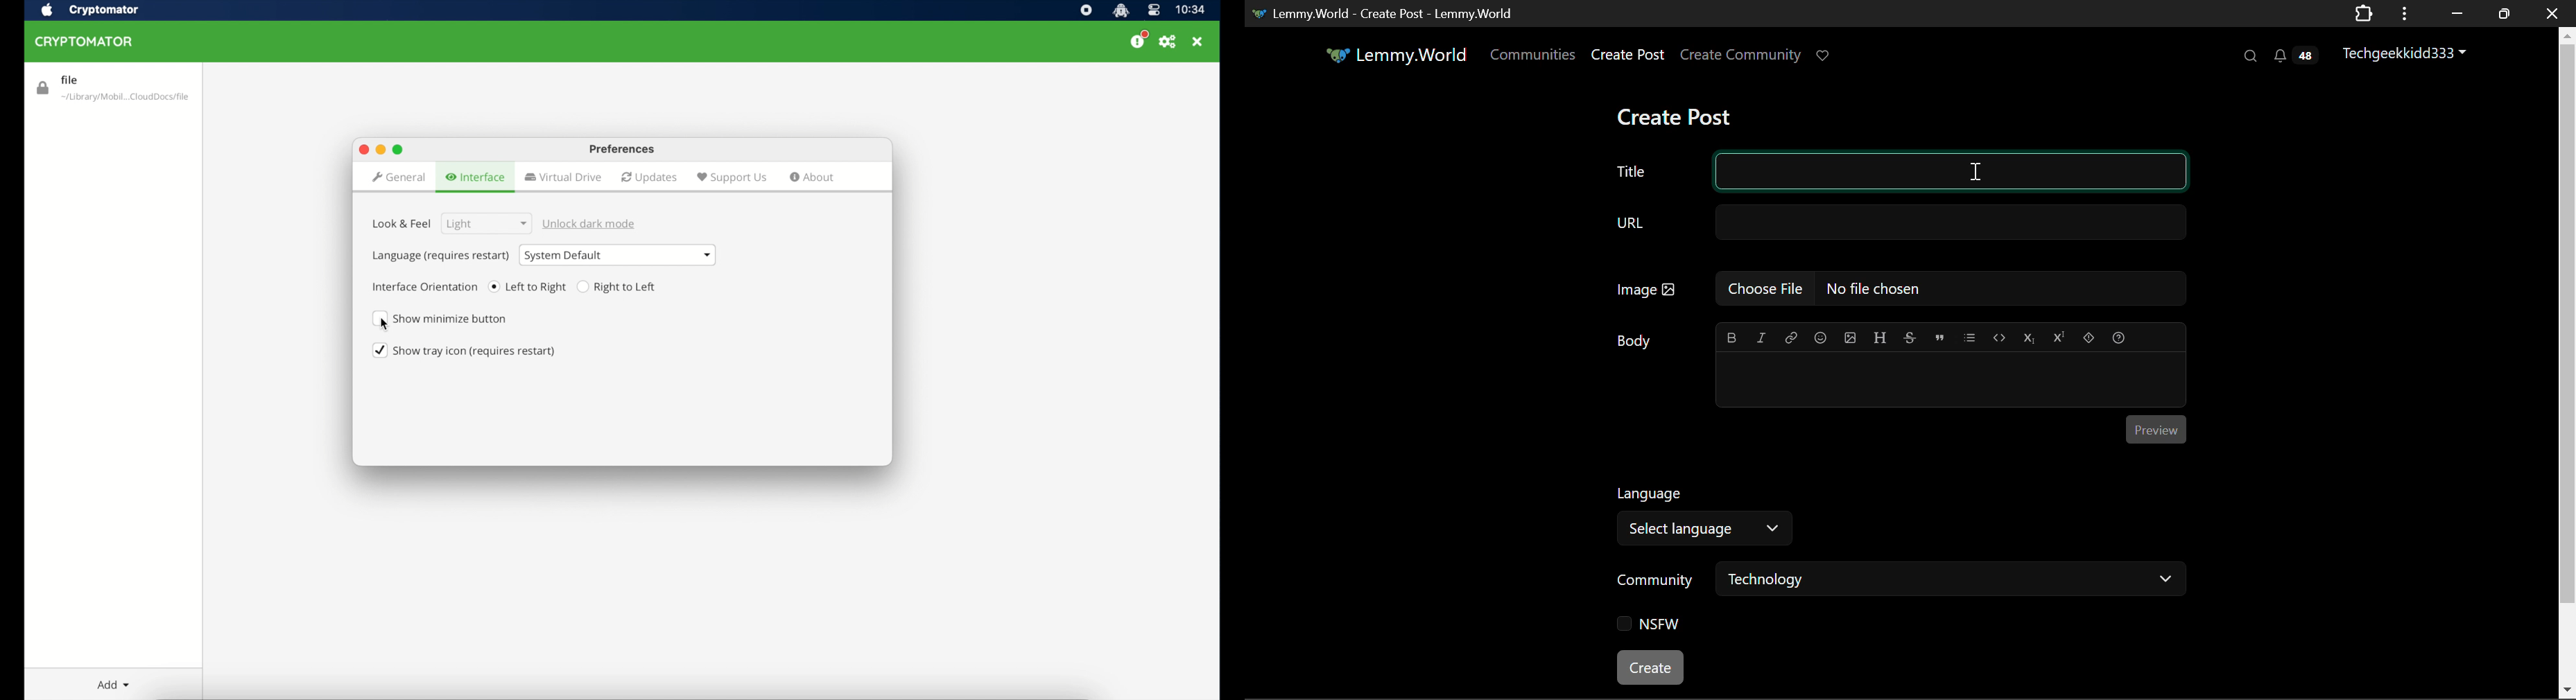  What do you see at coordinates (1899, 223) in the screenshot?
I see `URL` at bounding box center [1899, 223].